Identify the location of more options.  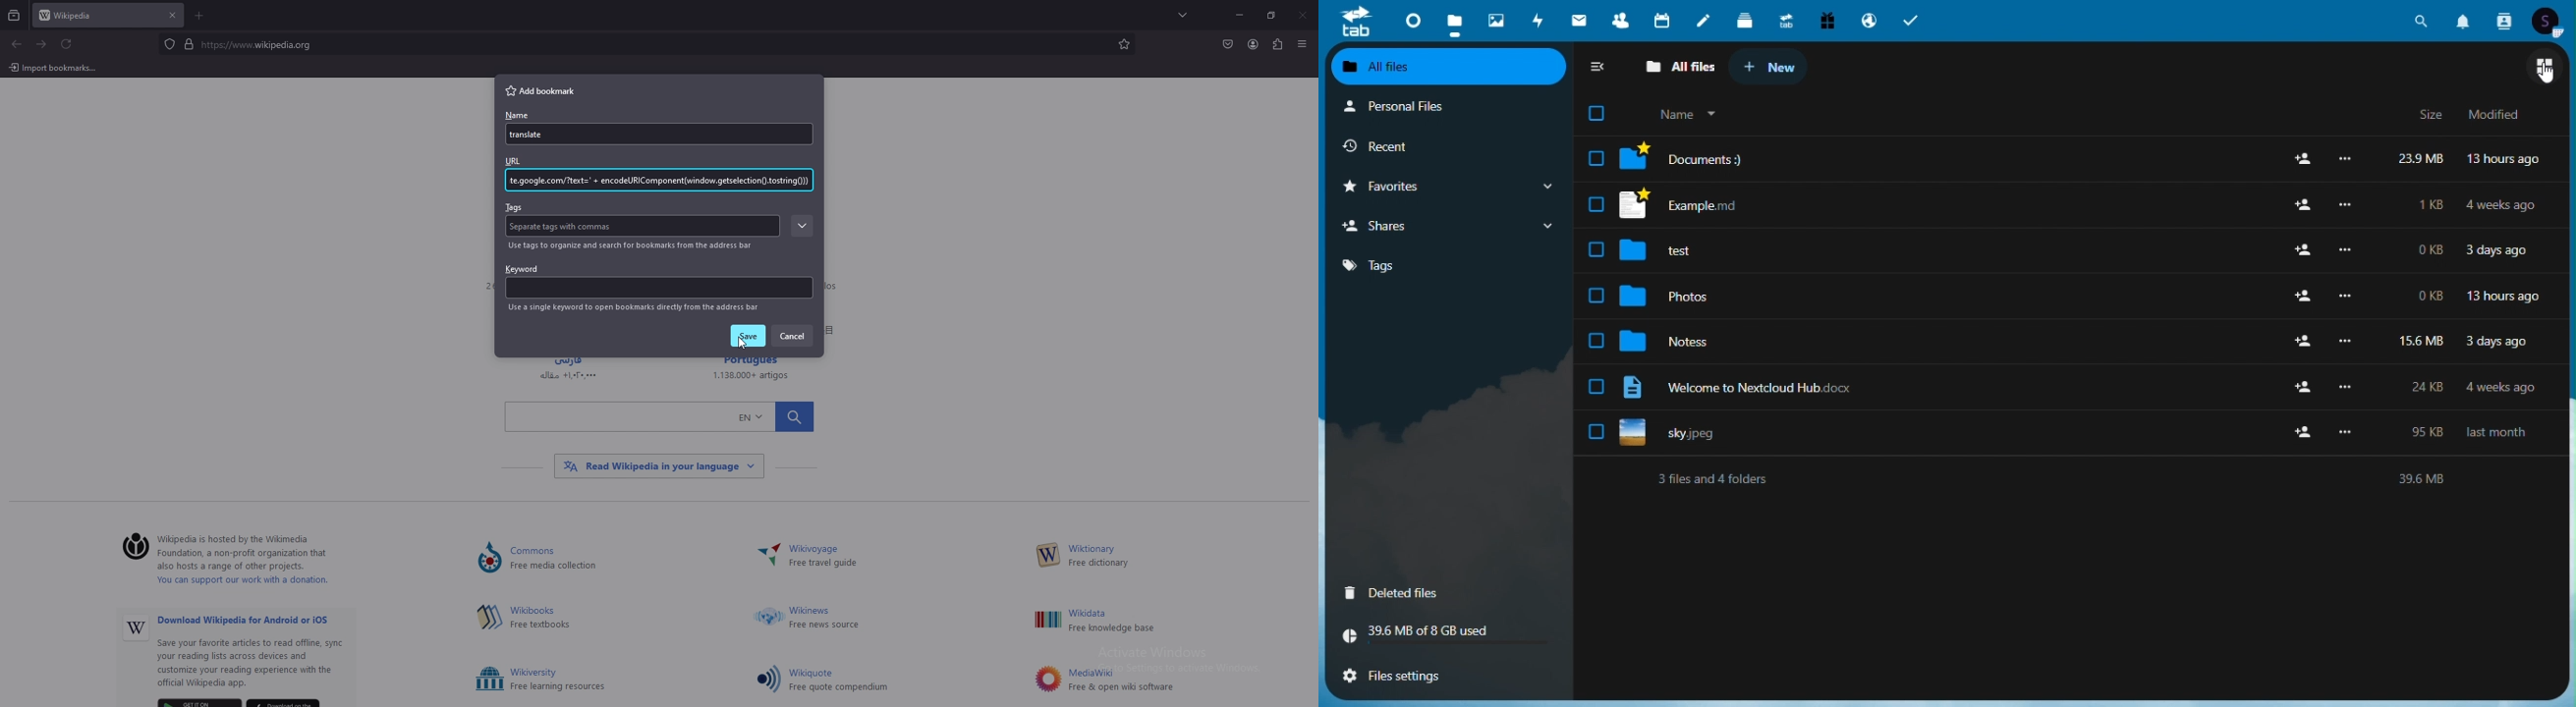
(2348, 250).